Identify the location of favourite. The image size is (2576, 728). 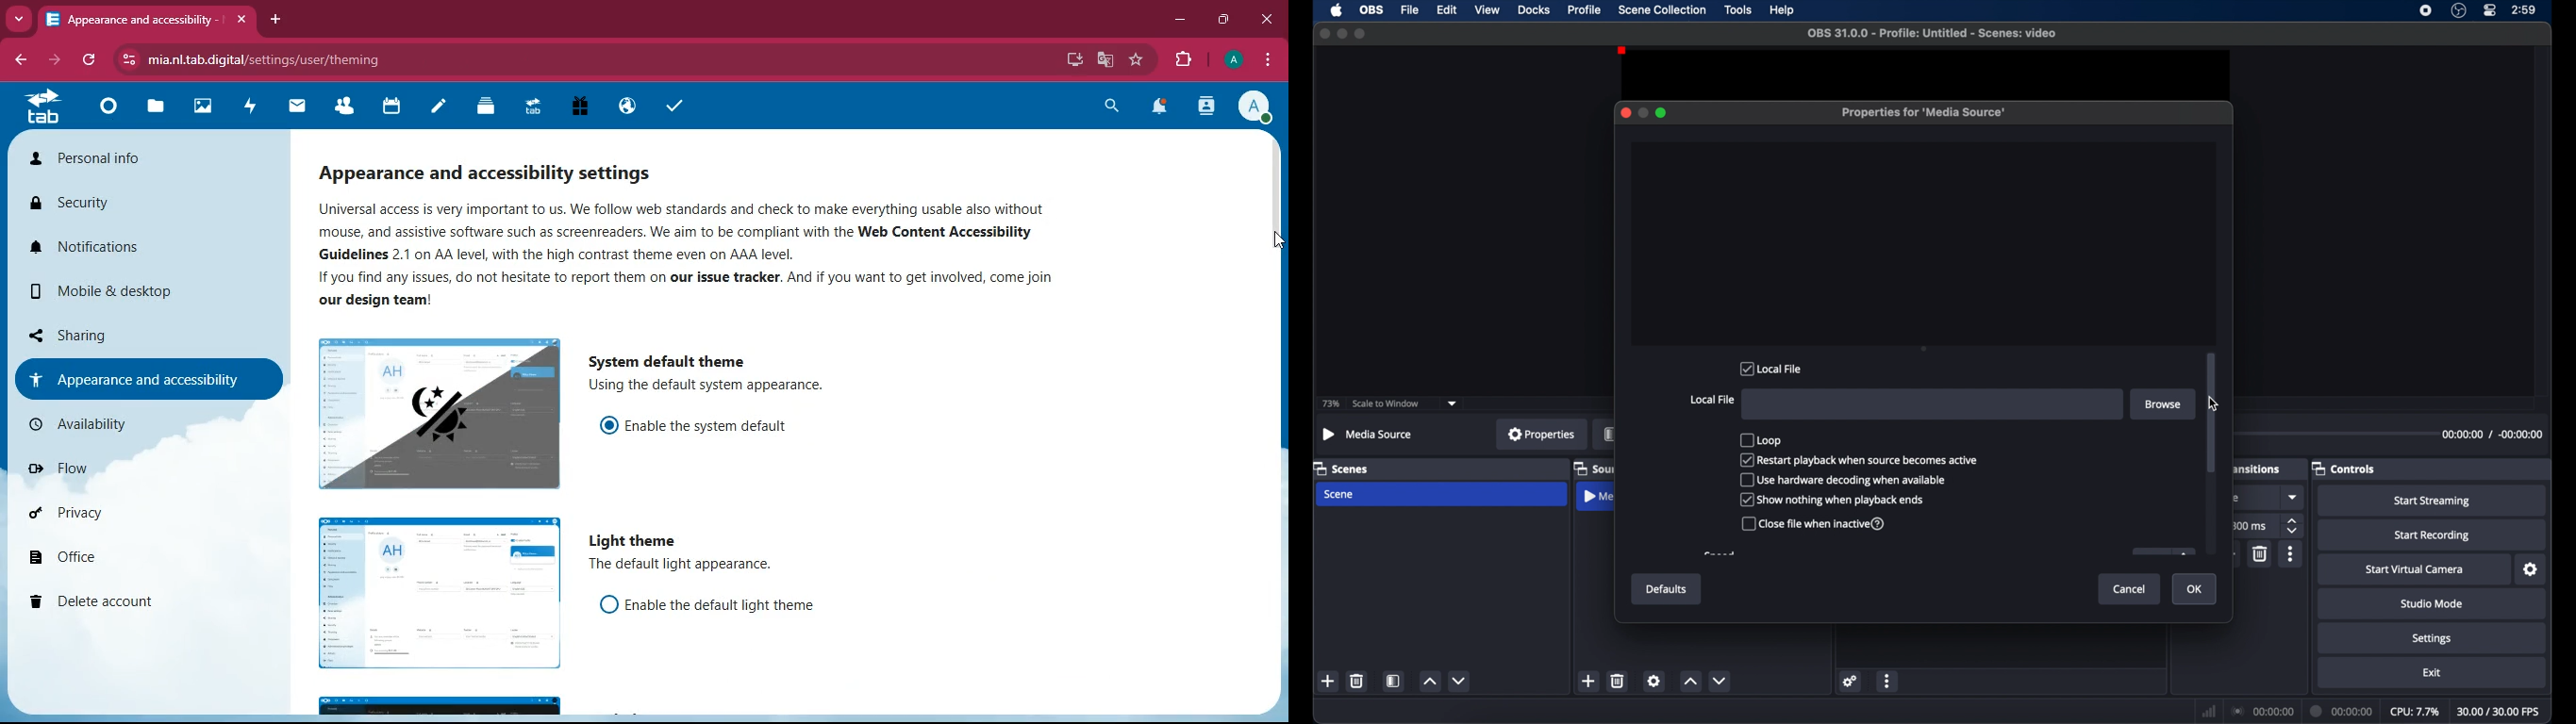
(1137, 59).